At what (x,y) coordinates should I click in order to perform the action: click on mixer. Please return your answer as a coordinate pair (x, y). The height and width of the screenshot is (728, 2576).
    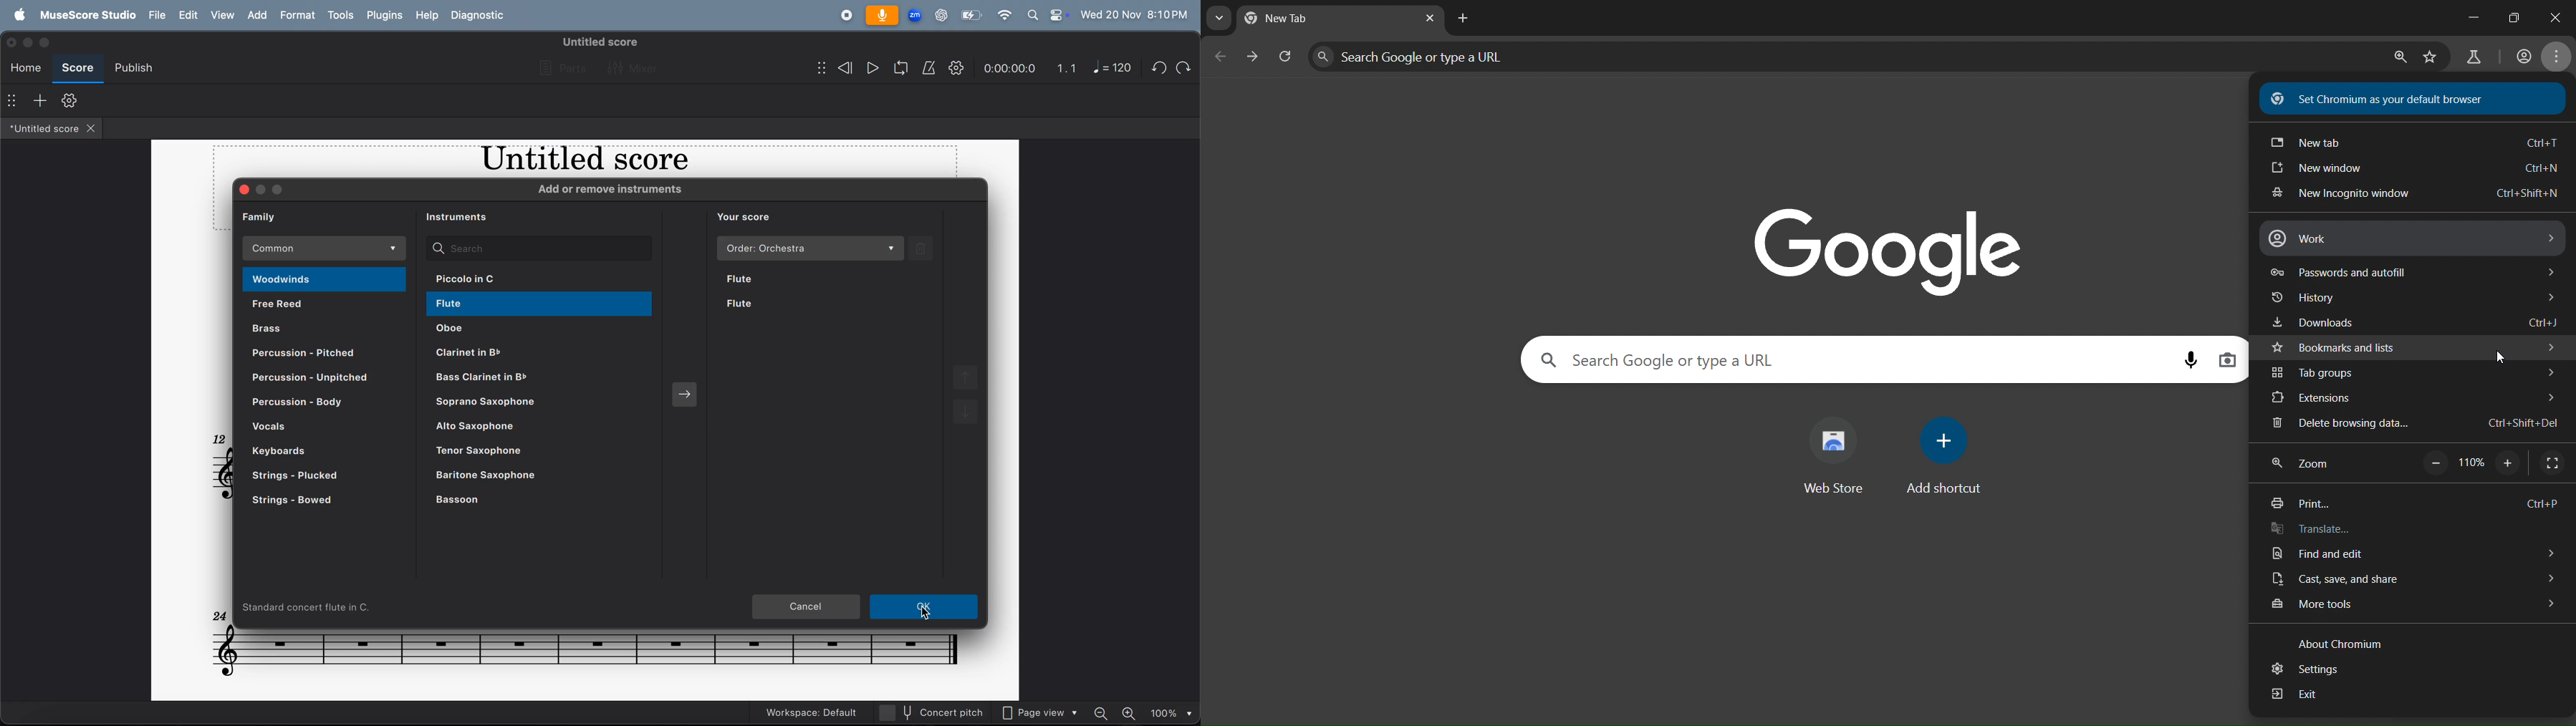
    Looking at the image, I should click on (630, 67).